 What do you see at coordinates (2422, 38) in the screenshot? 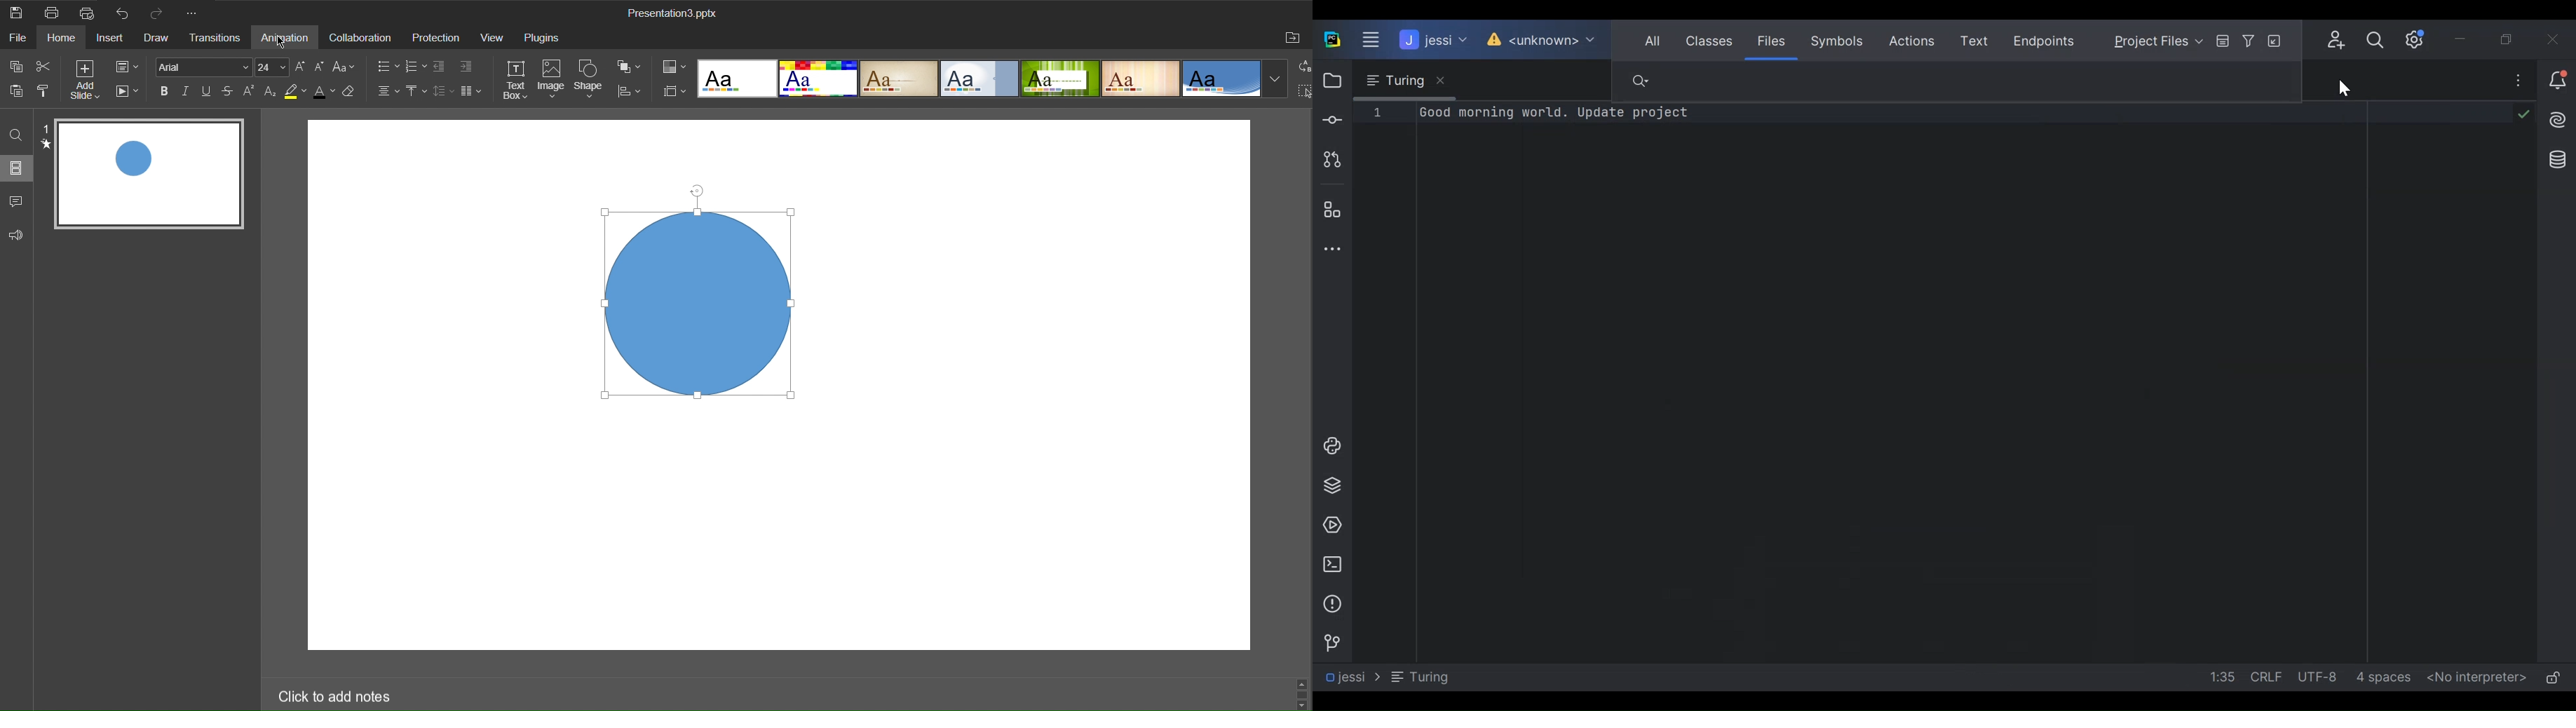
I see `Settings` at bounding box center [2422, 38].